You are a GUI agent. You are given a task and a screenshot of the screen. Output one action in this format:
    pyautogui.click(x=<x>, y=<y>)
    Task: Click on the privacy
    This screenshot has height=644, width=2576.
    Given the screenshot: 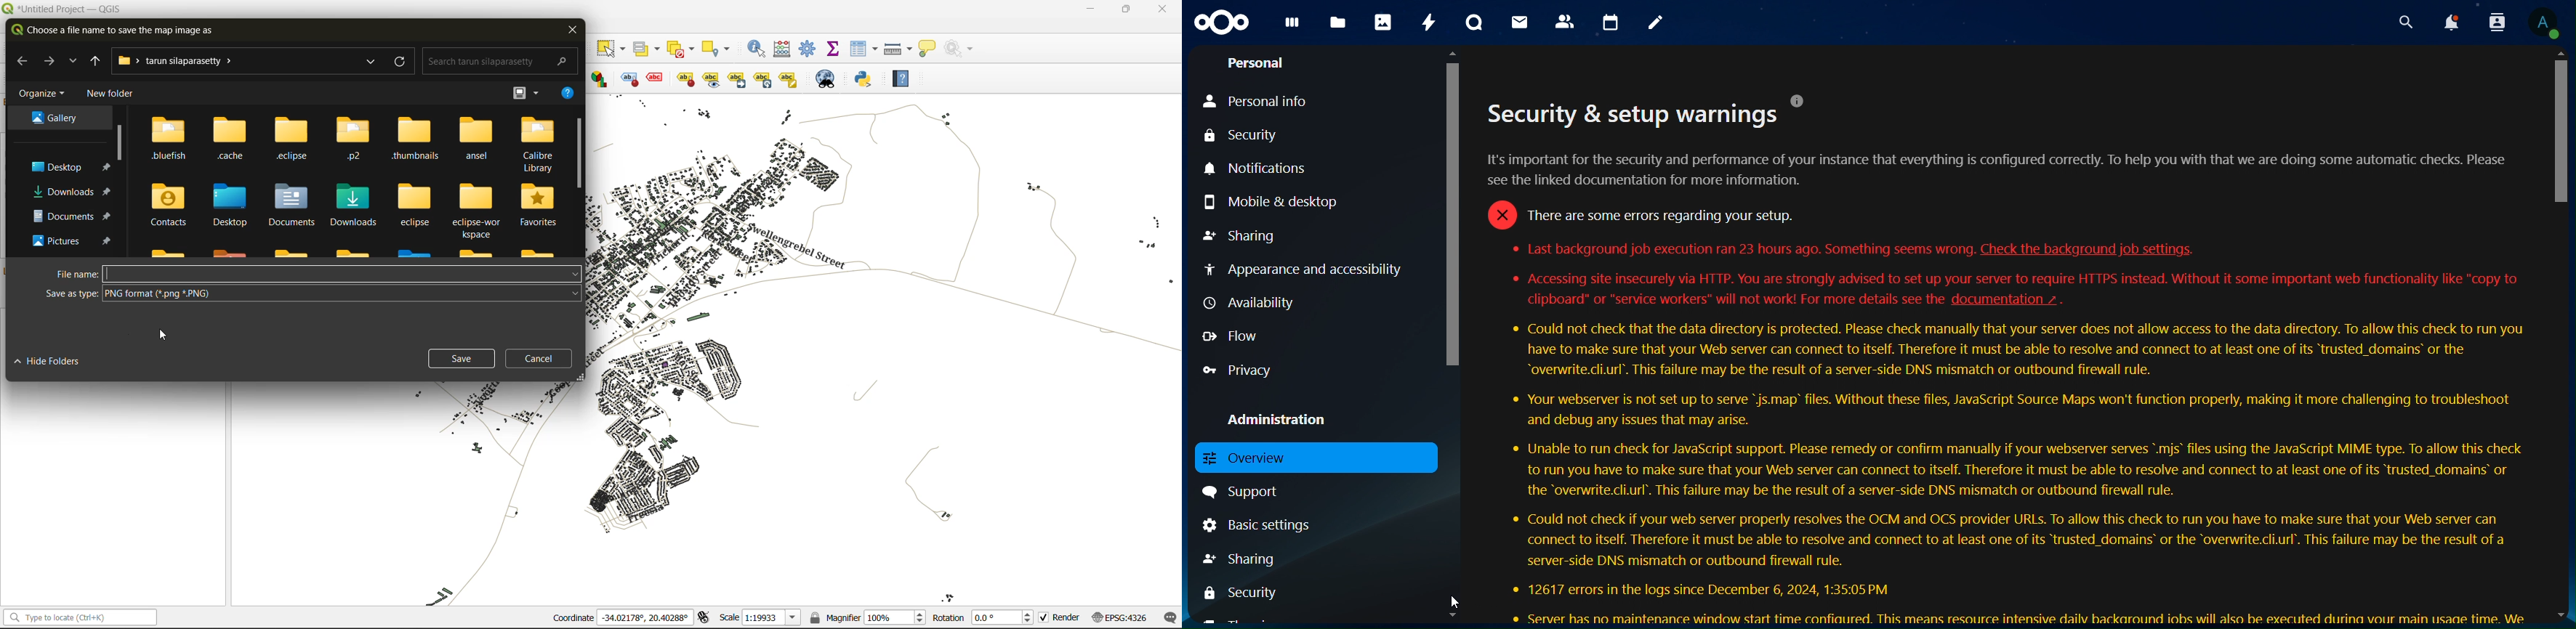 What is the action you would take?
    pyautogui.click(x=1236, y=371)
    